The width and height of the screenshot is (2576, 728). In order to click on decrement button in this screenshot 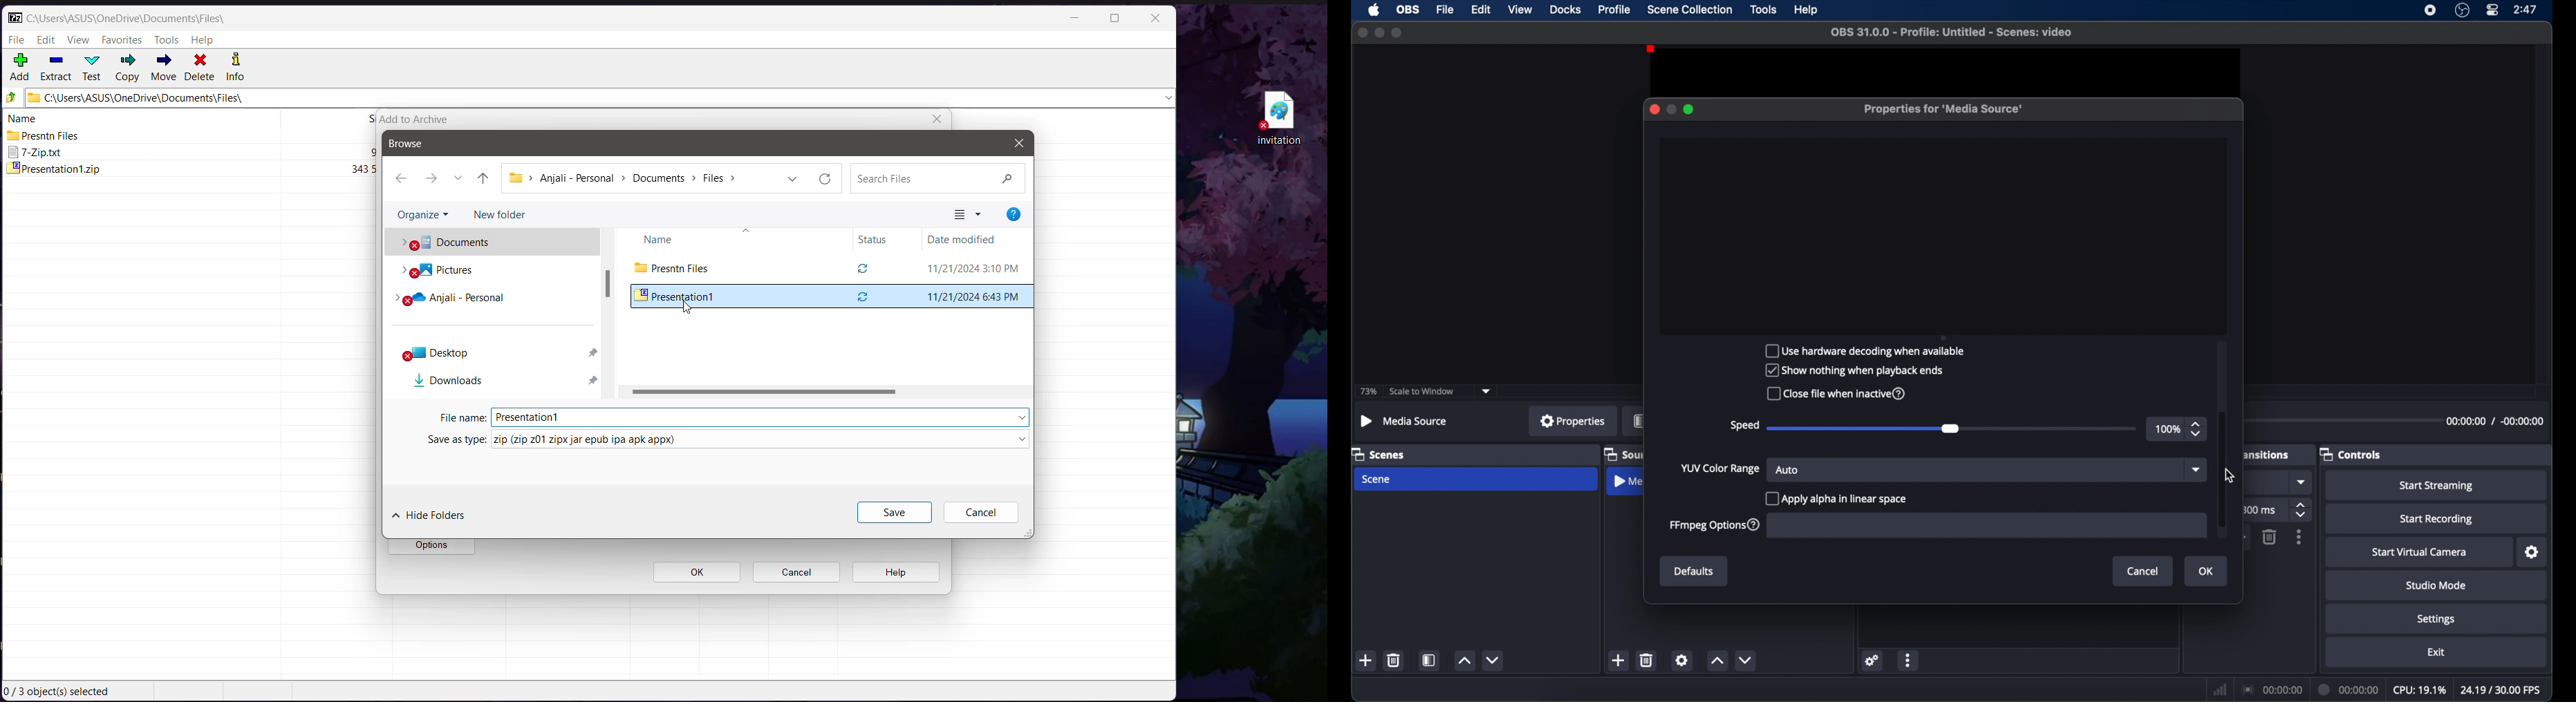, I will do `click(1745, 660)`.